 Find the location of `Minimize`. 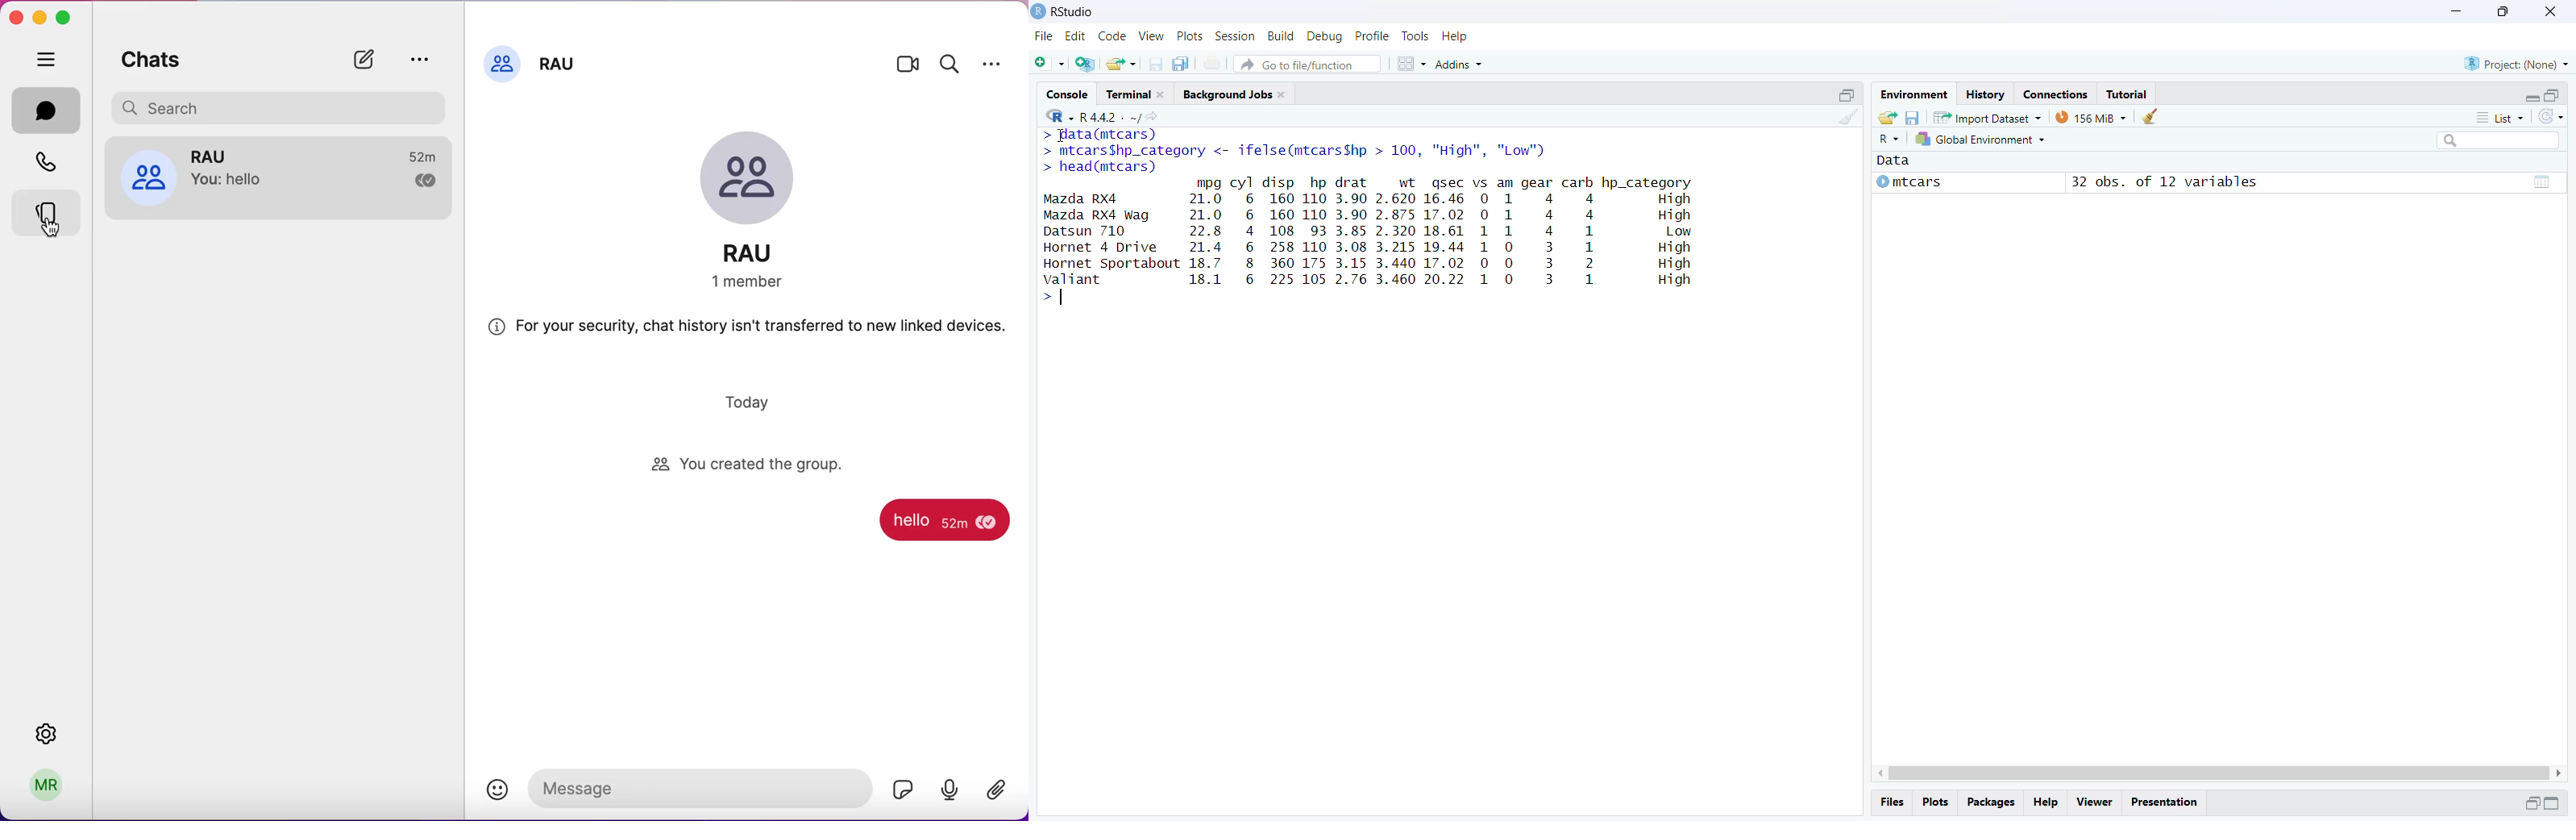

Minimize is located at coordinates (2528, 803).